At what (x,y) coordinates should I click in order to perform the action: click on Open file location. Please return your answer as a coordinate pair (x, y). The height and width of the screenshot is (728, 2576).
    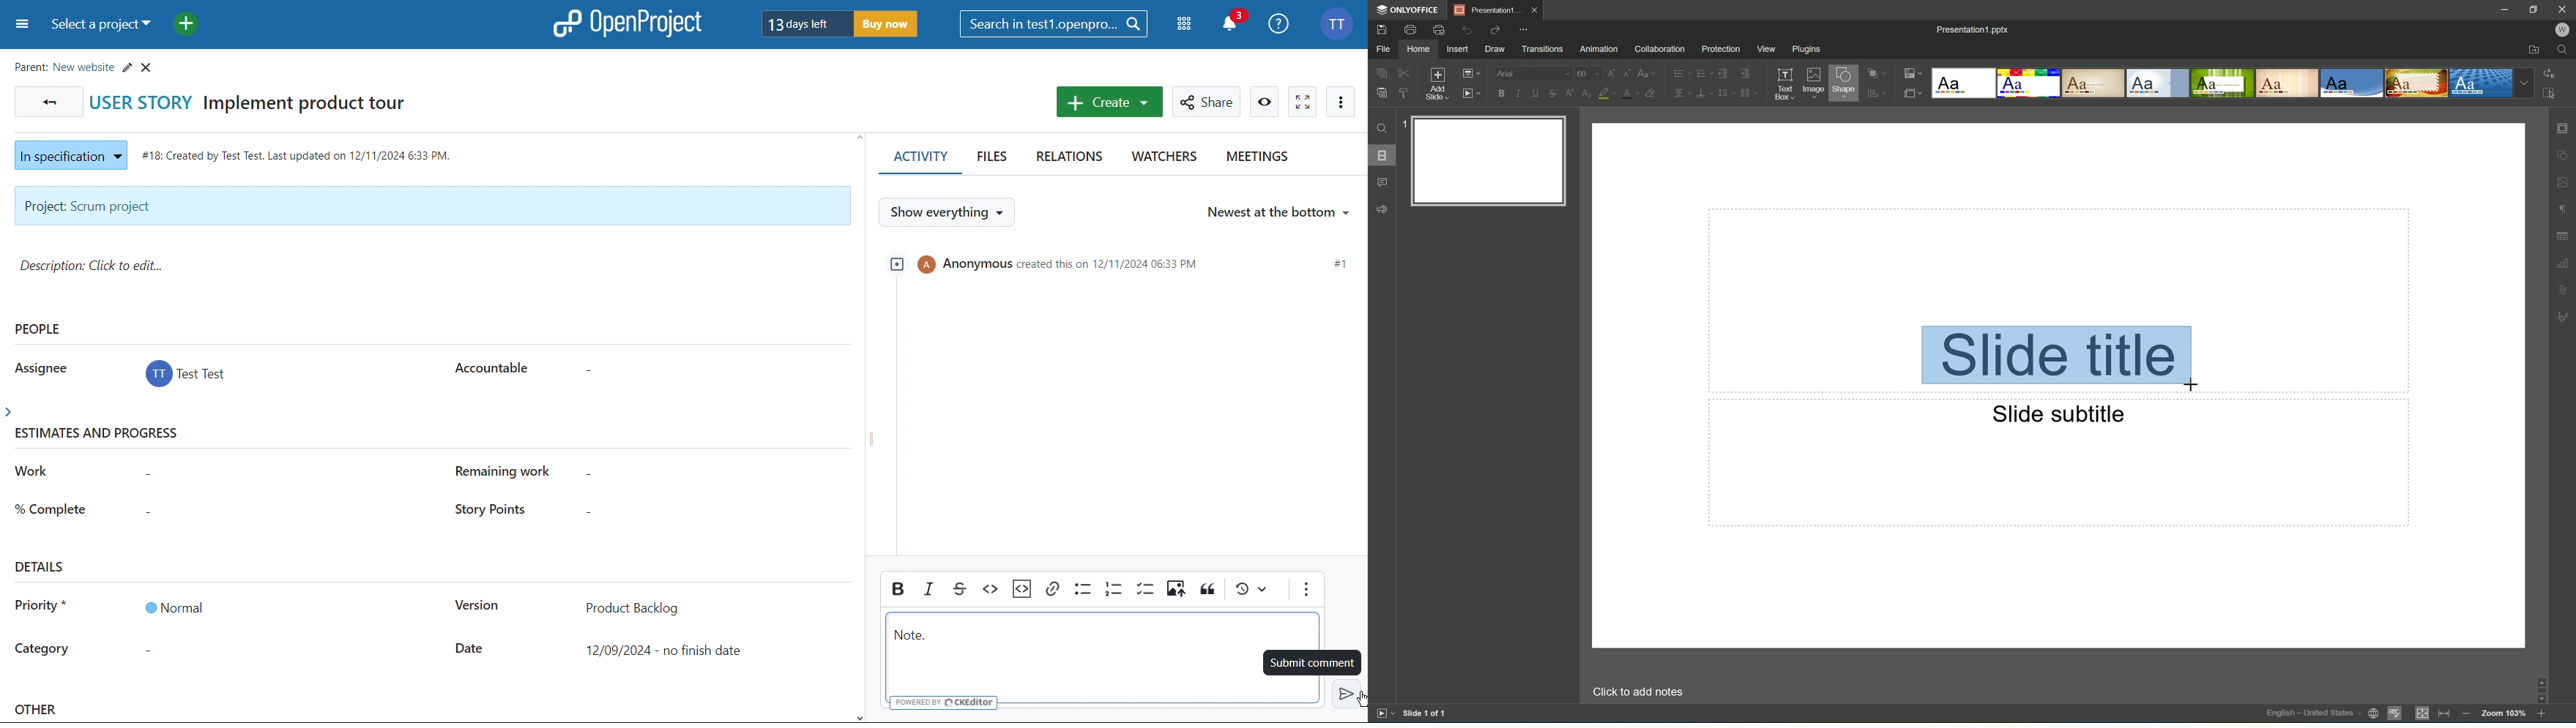
    Looking at the image, I should click on (2534, 50).